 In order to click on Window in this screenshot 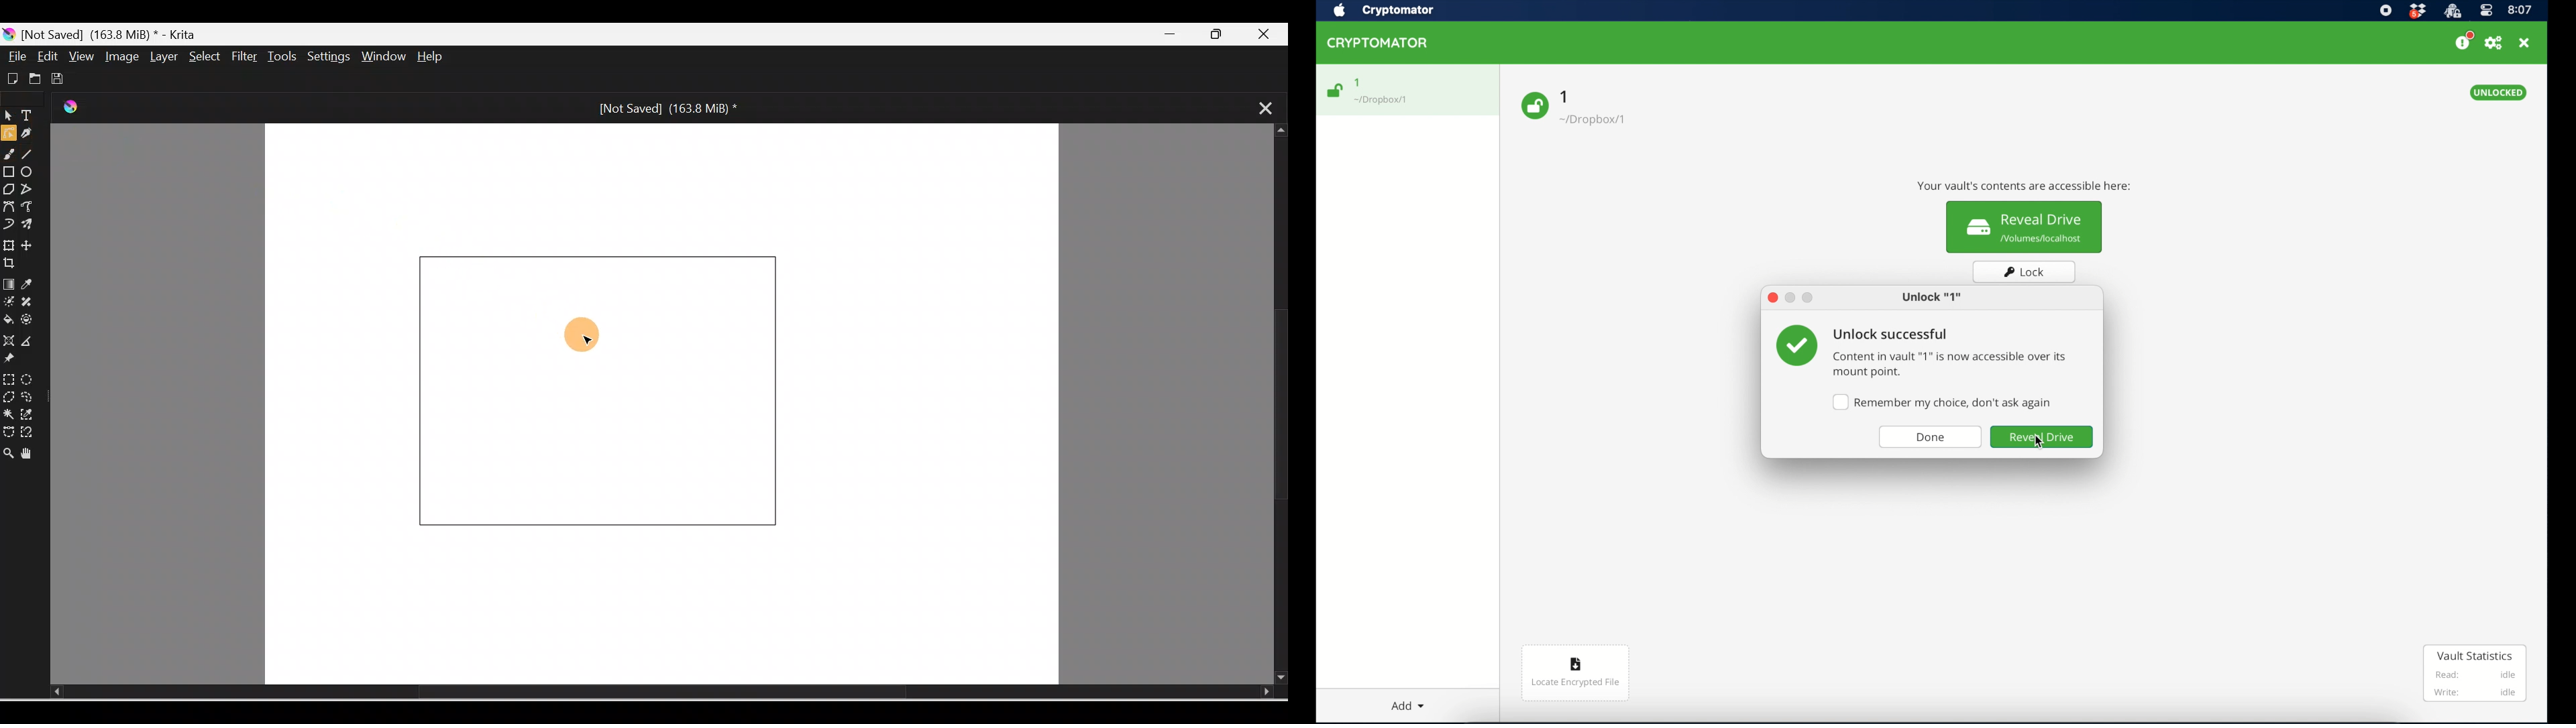, I will do `click(386, 58)`.